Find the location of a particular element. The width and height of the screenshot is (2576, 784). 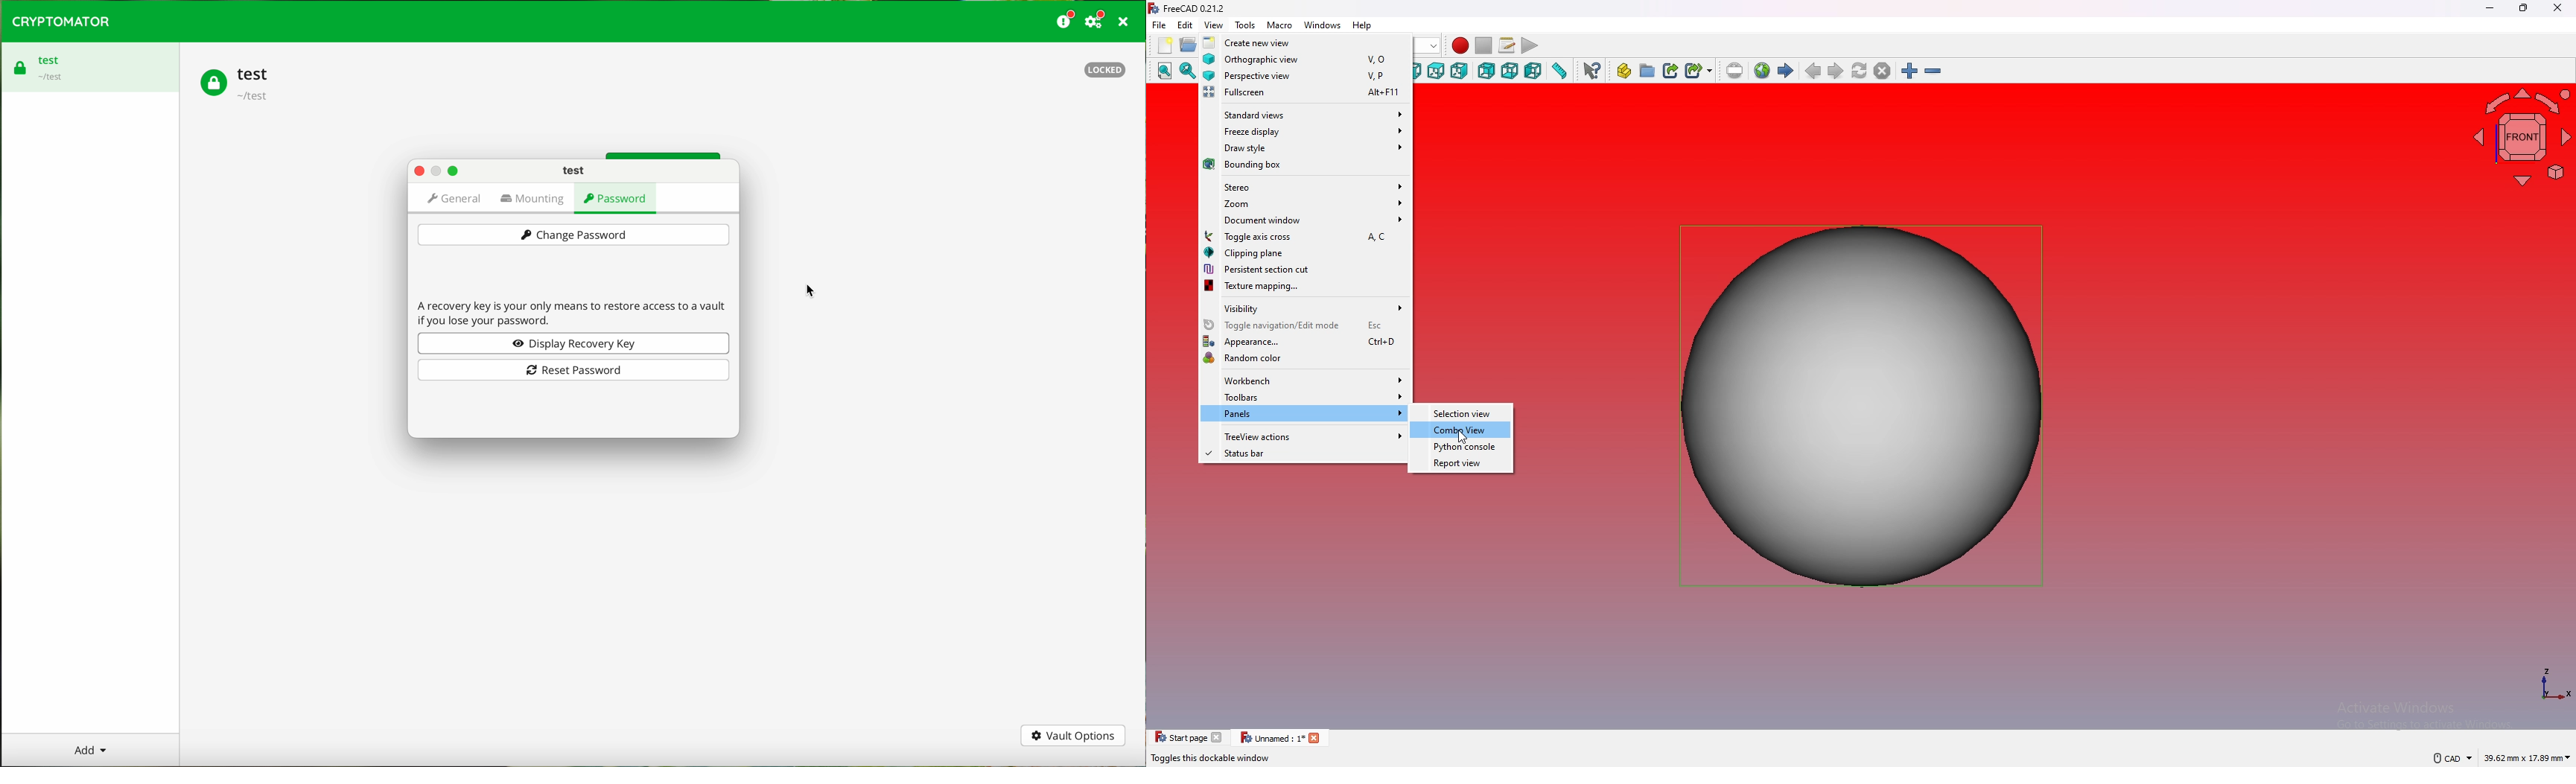

new is located at coordinates (1163, 45).